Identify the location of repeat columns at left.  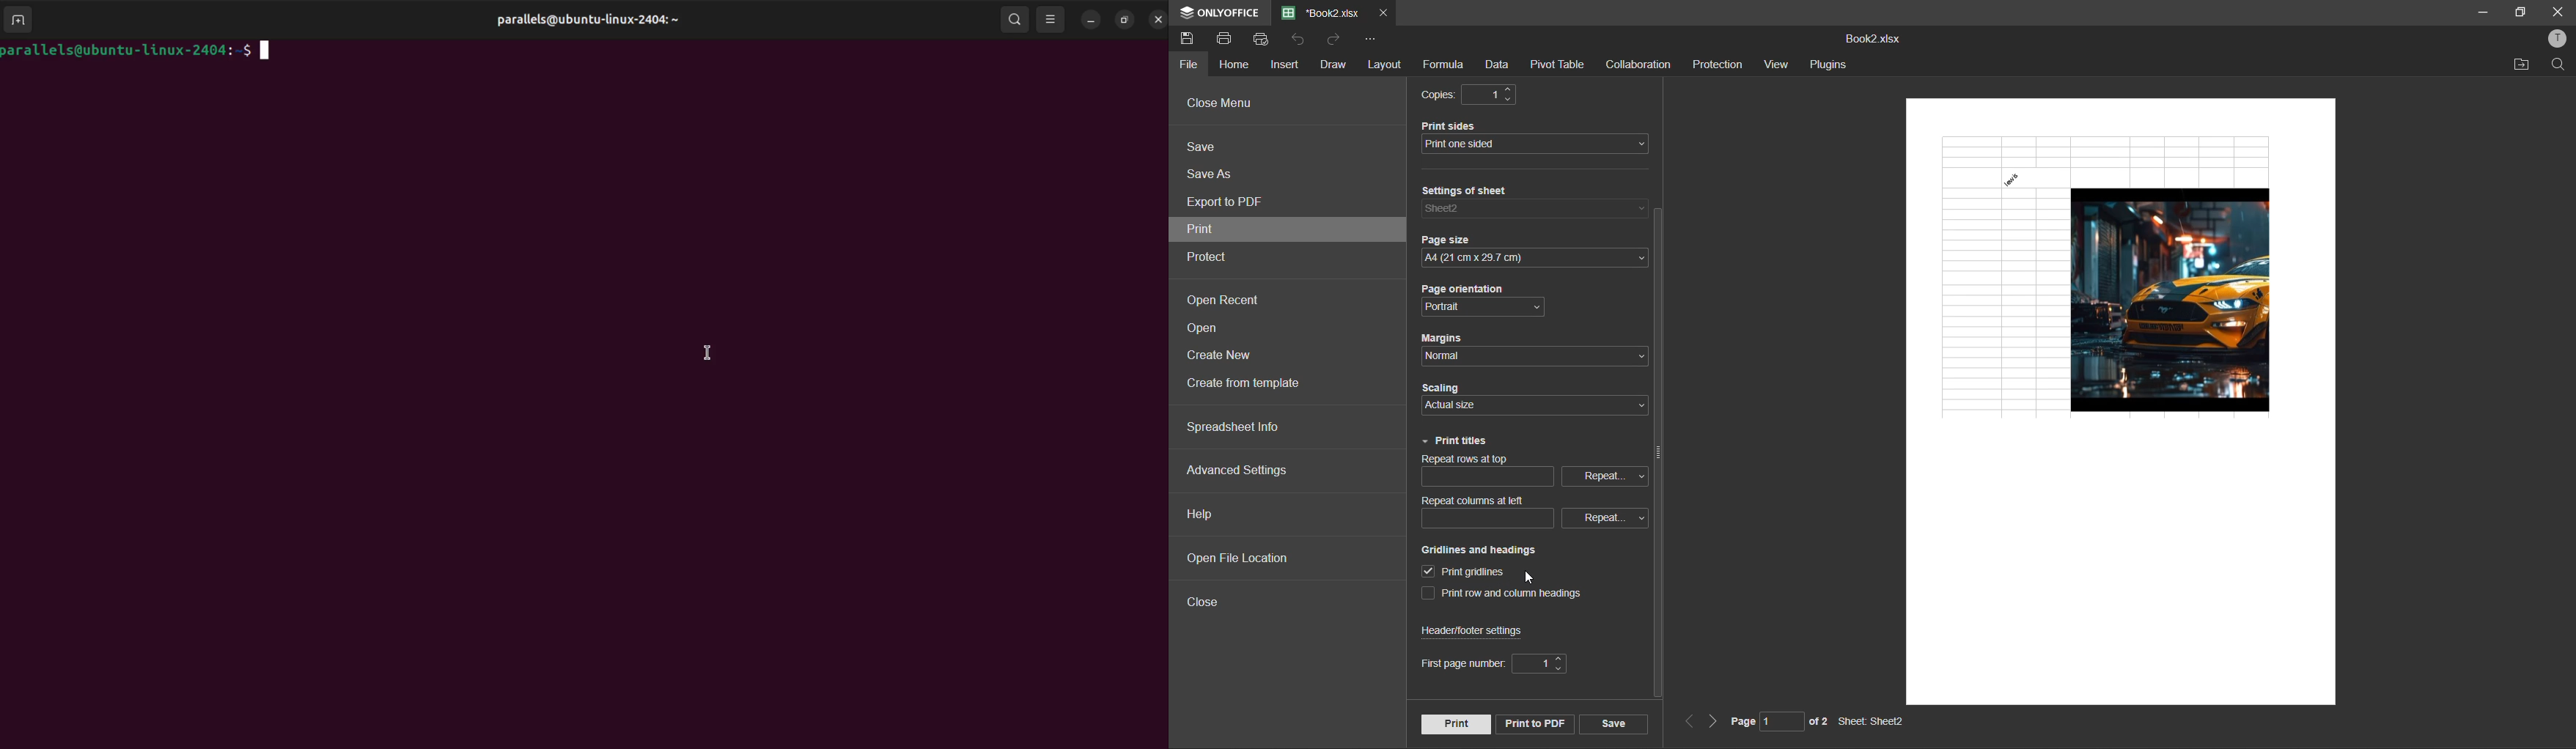
(1493, 501).